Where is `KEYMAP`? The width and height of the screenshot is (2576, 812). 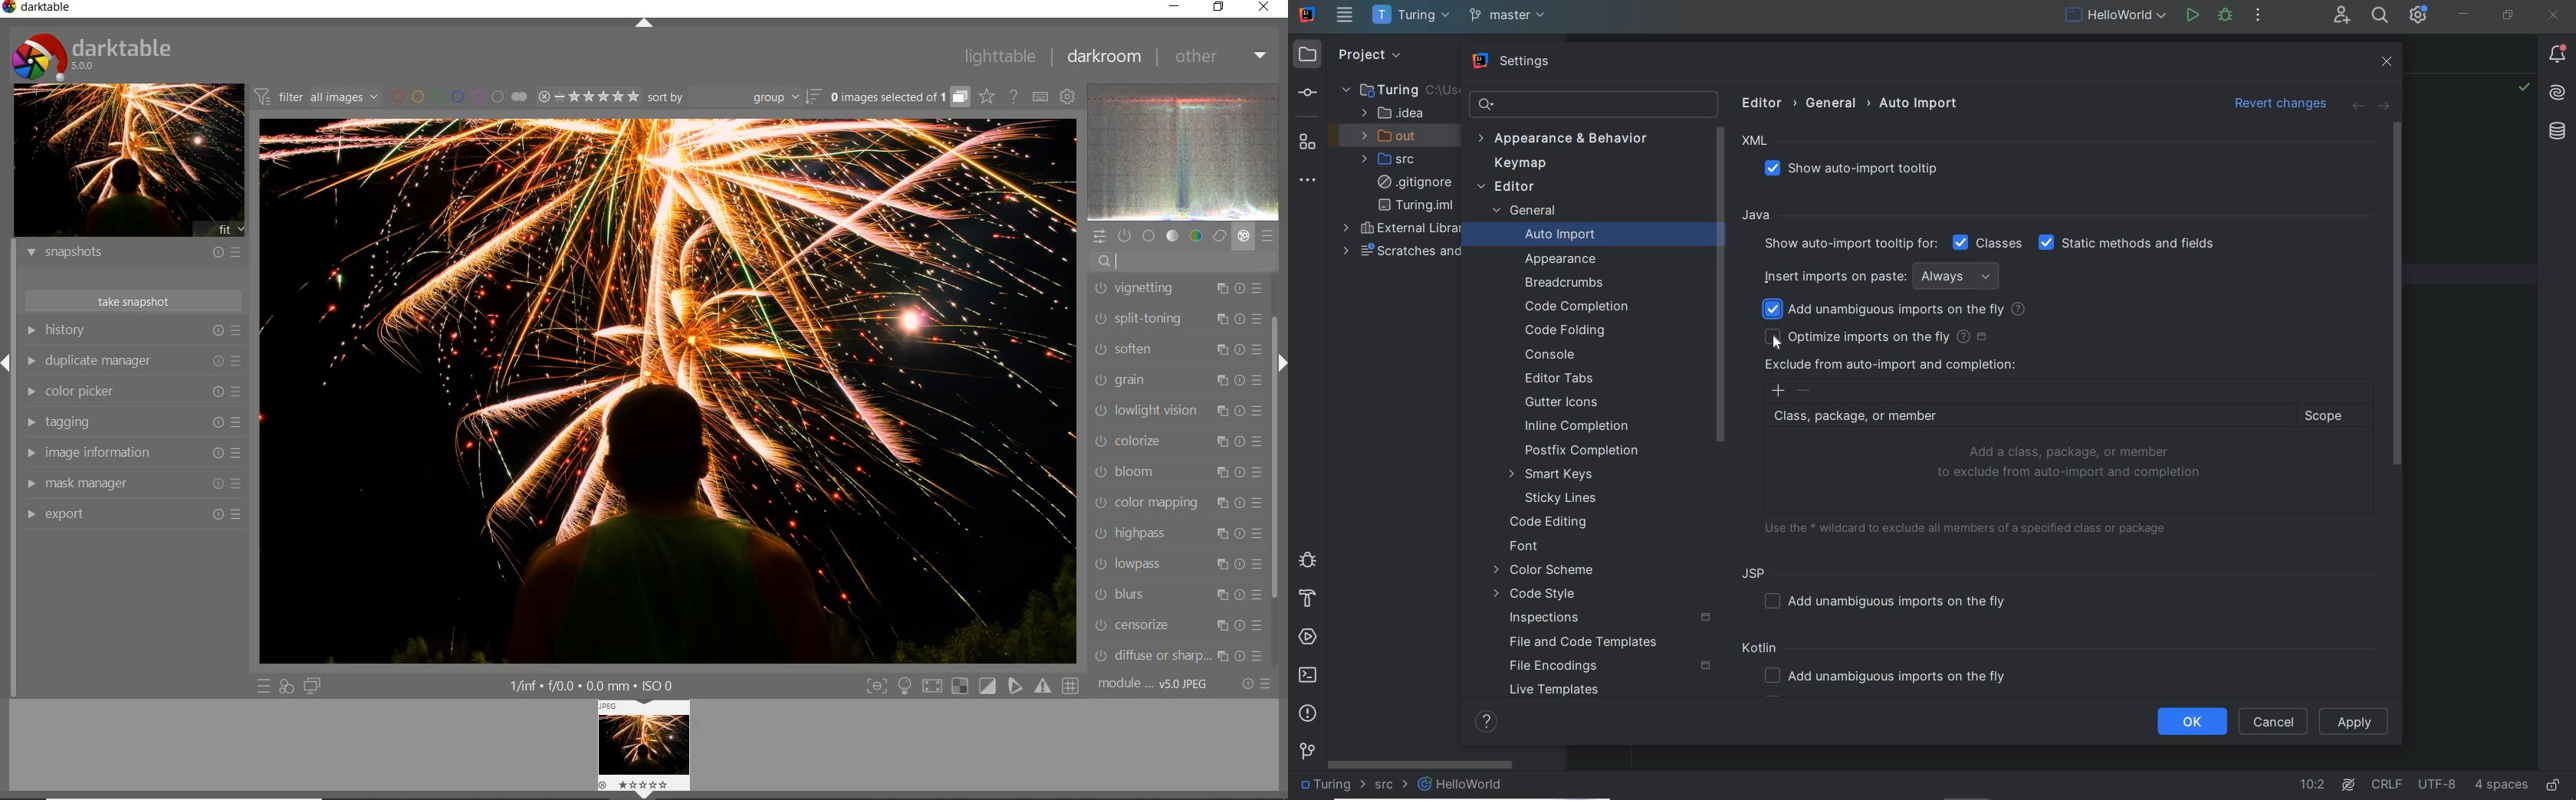
KEYMAP is located at coordinates (1516, 165).